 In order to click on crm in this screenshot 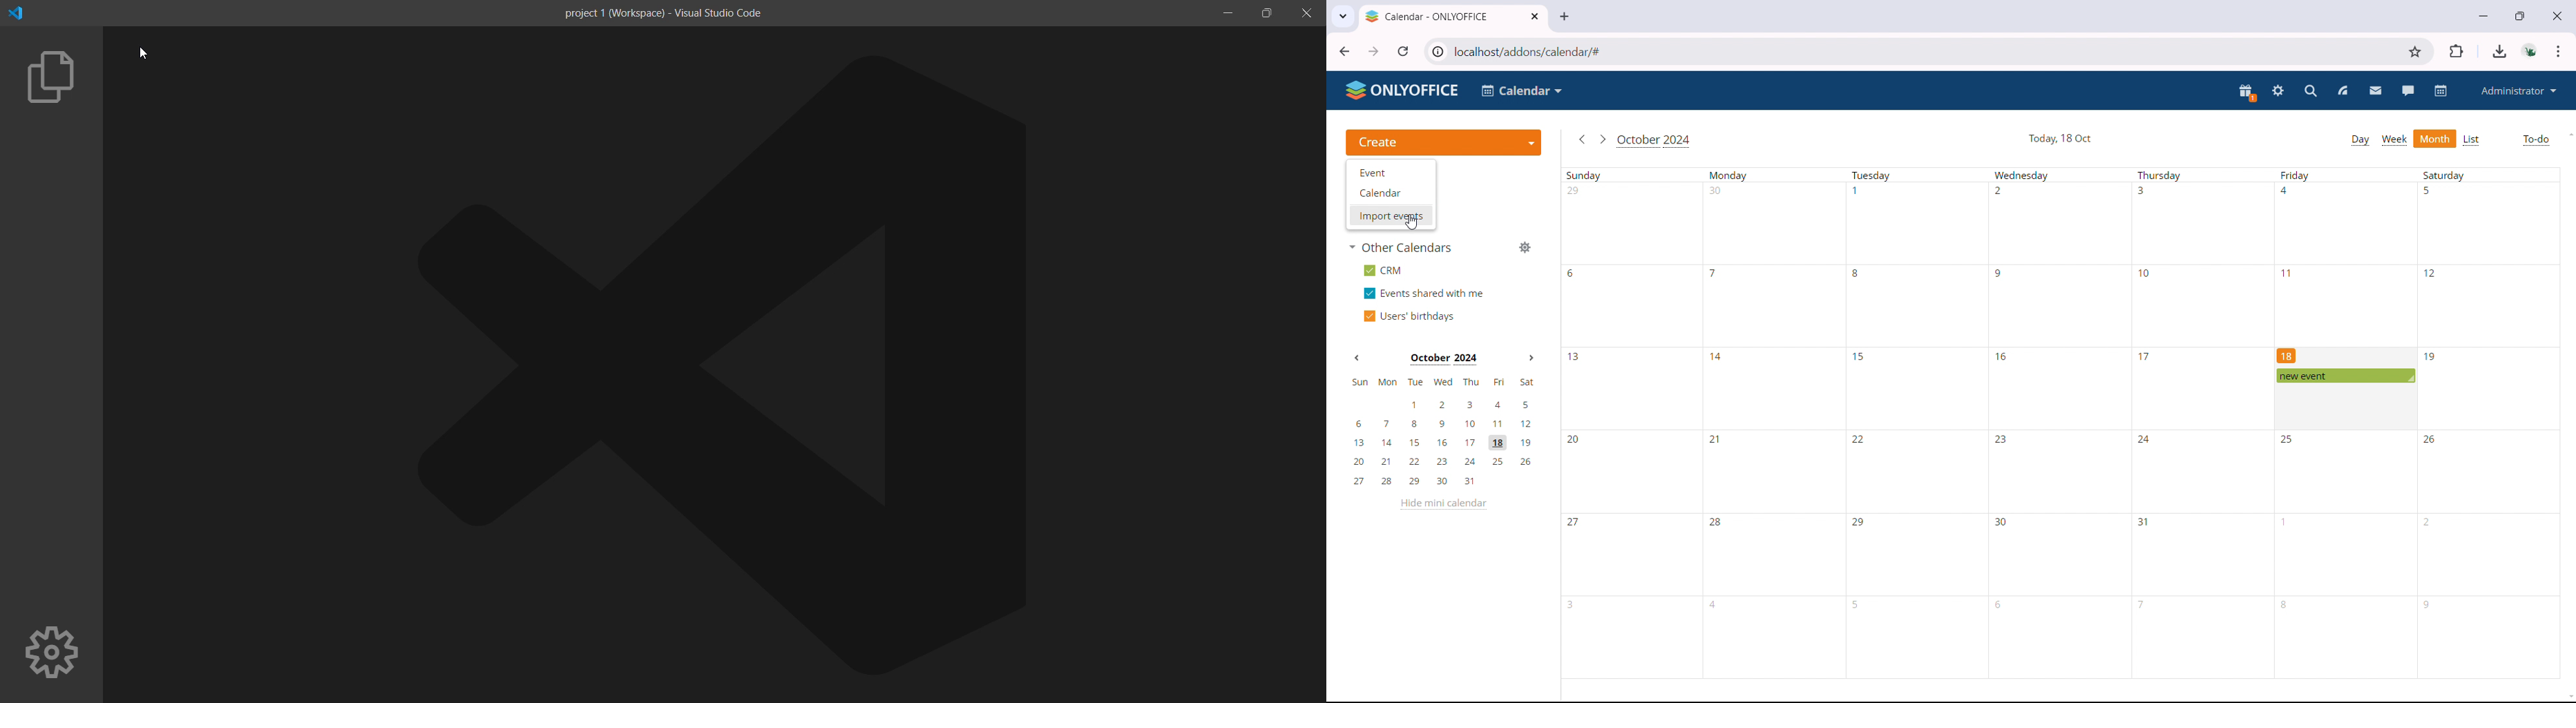, I will do `click(1383, 271)`.